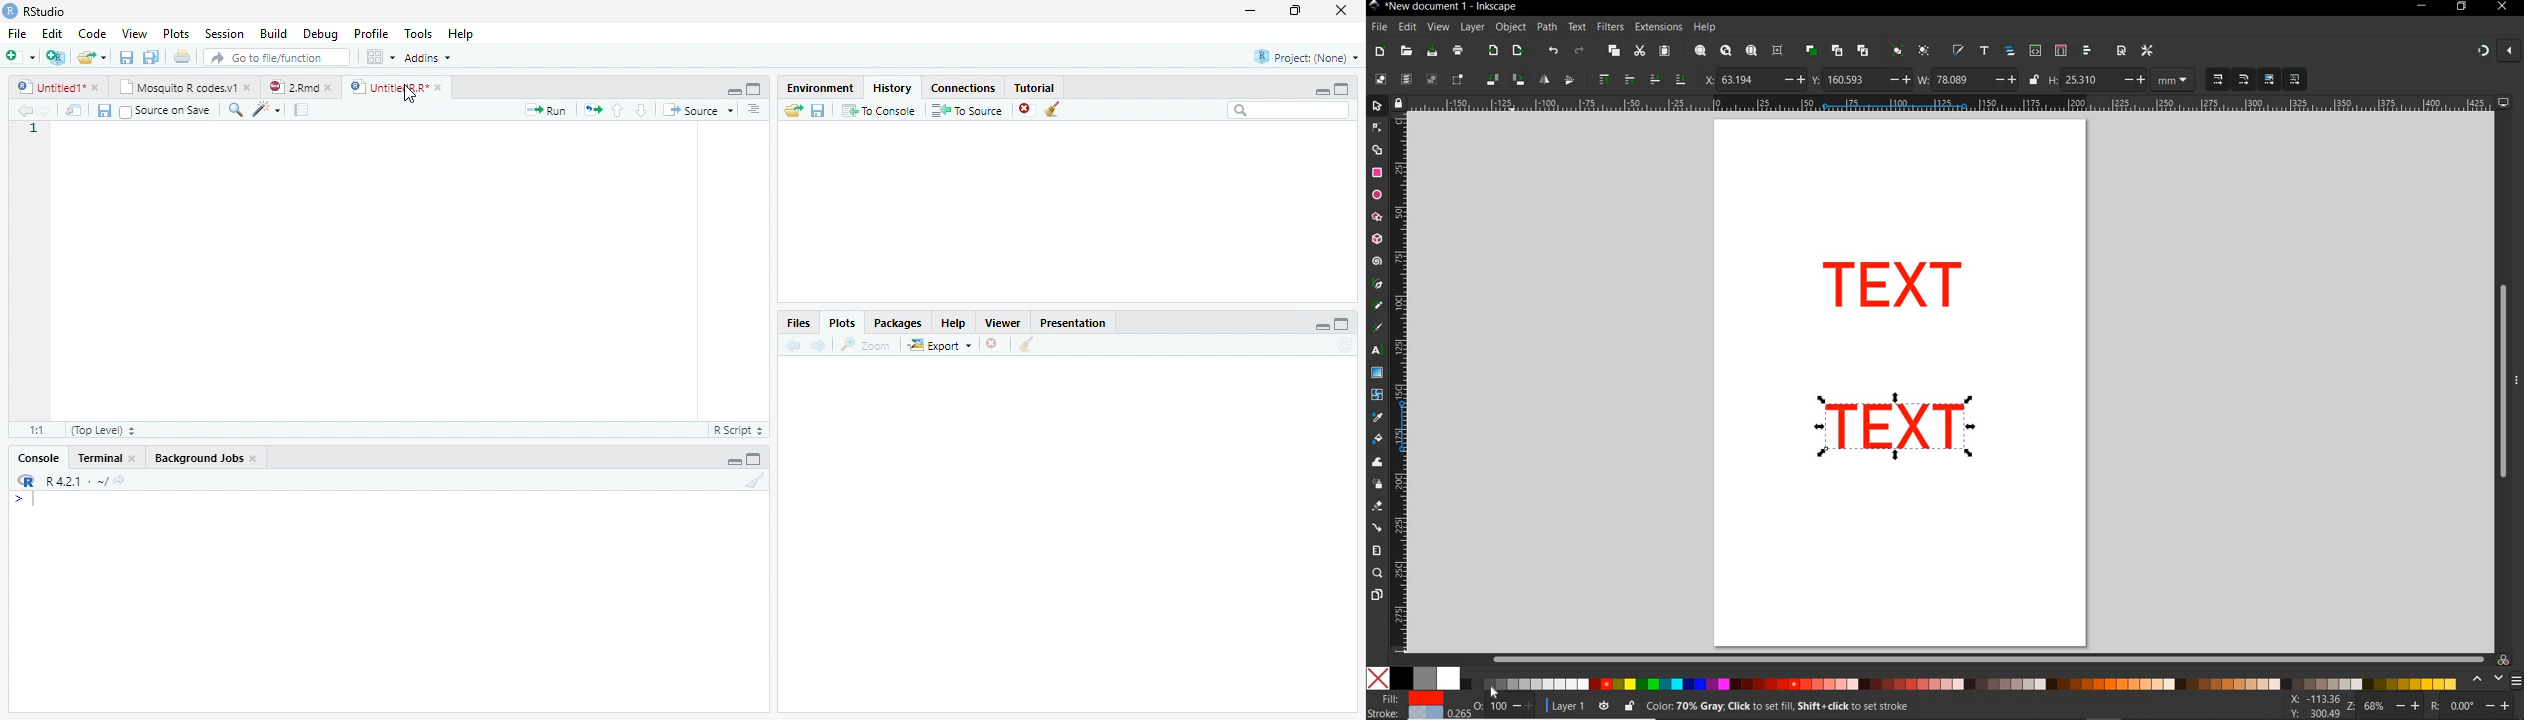 Image resolution: width=2548 pixels, height=728 pixels. I want to click on minimize, so click(1251, 10).